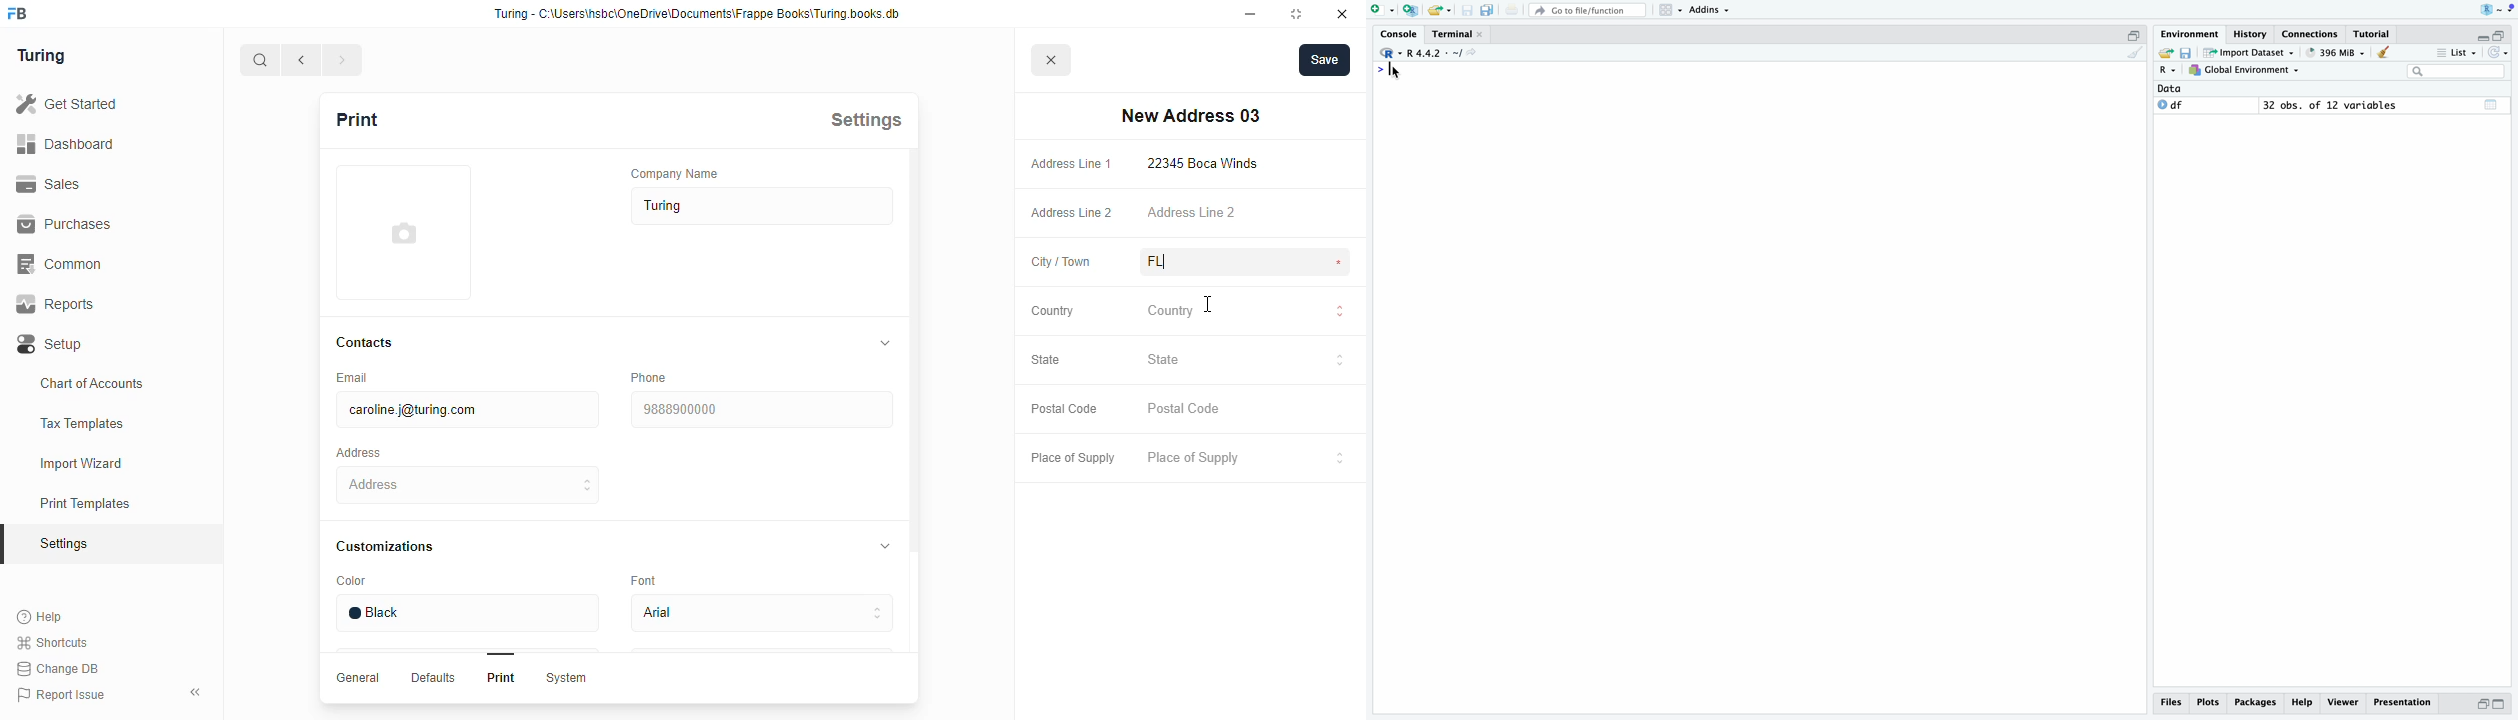 The image size is (2520, 728). I want to click on share folder, so click(2167, 53).